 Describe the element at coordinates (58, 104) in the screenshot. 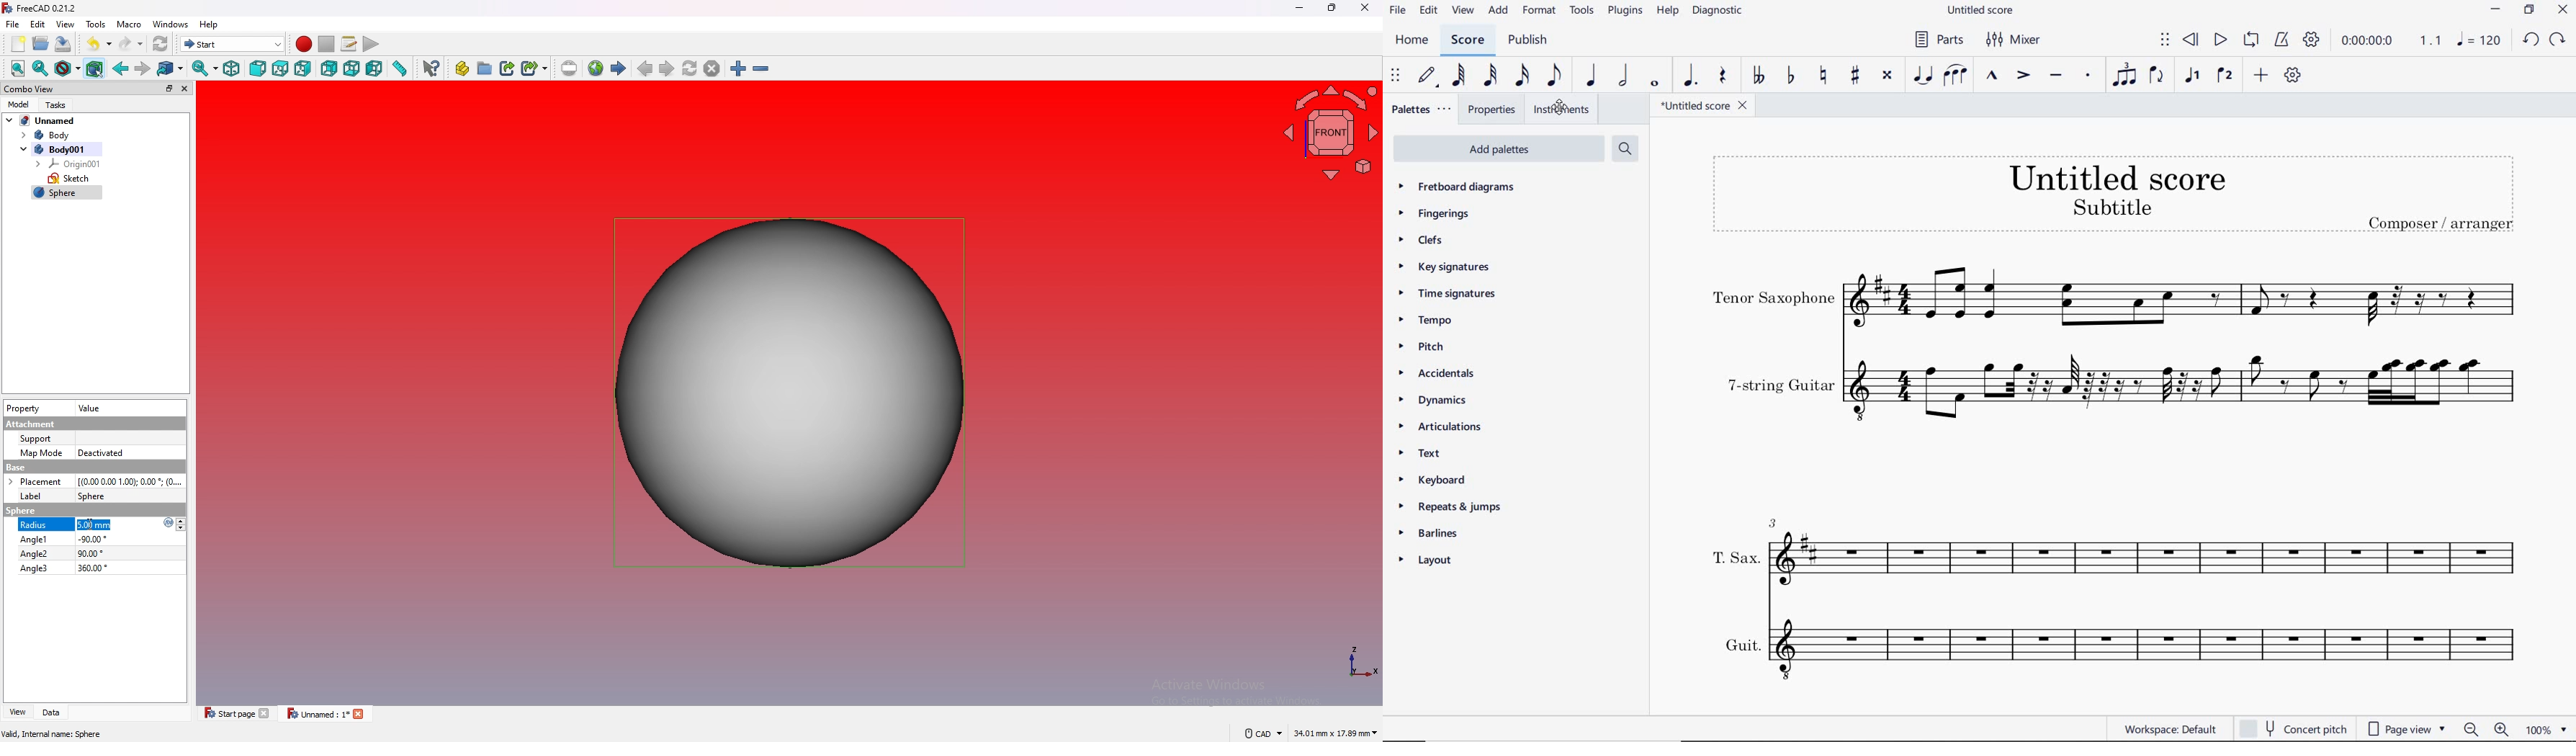

I see `tasks` at that location.